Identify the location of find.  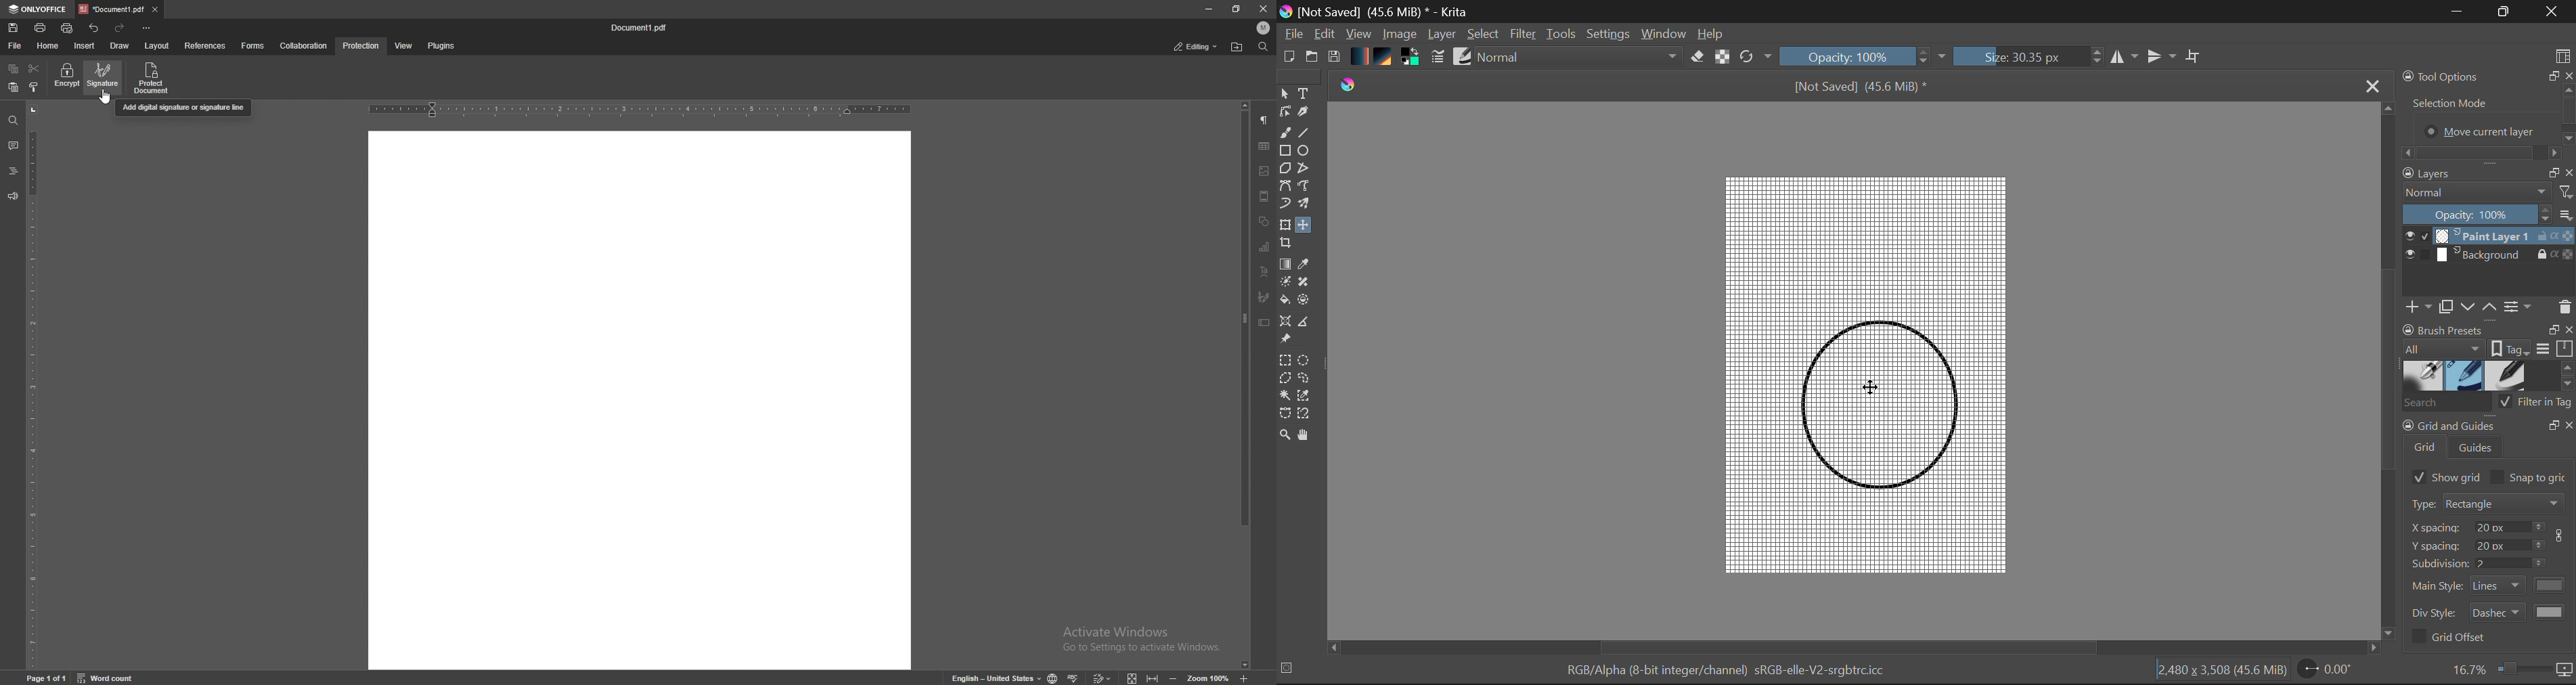
(1263, 47).